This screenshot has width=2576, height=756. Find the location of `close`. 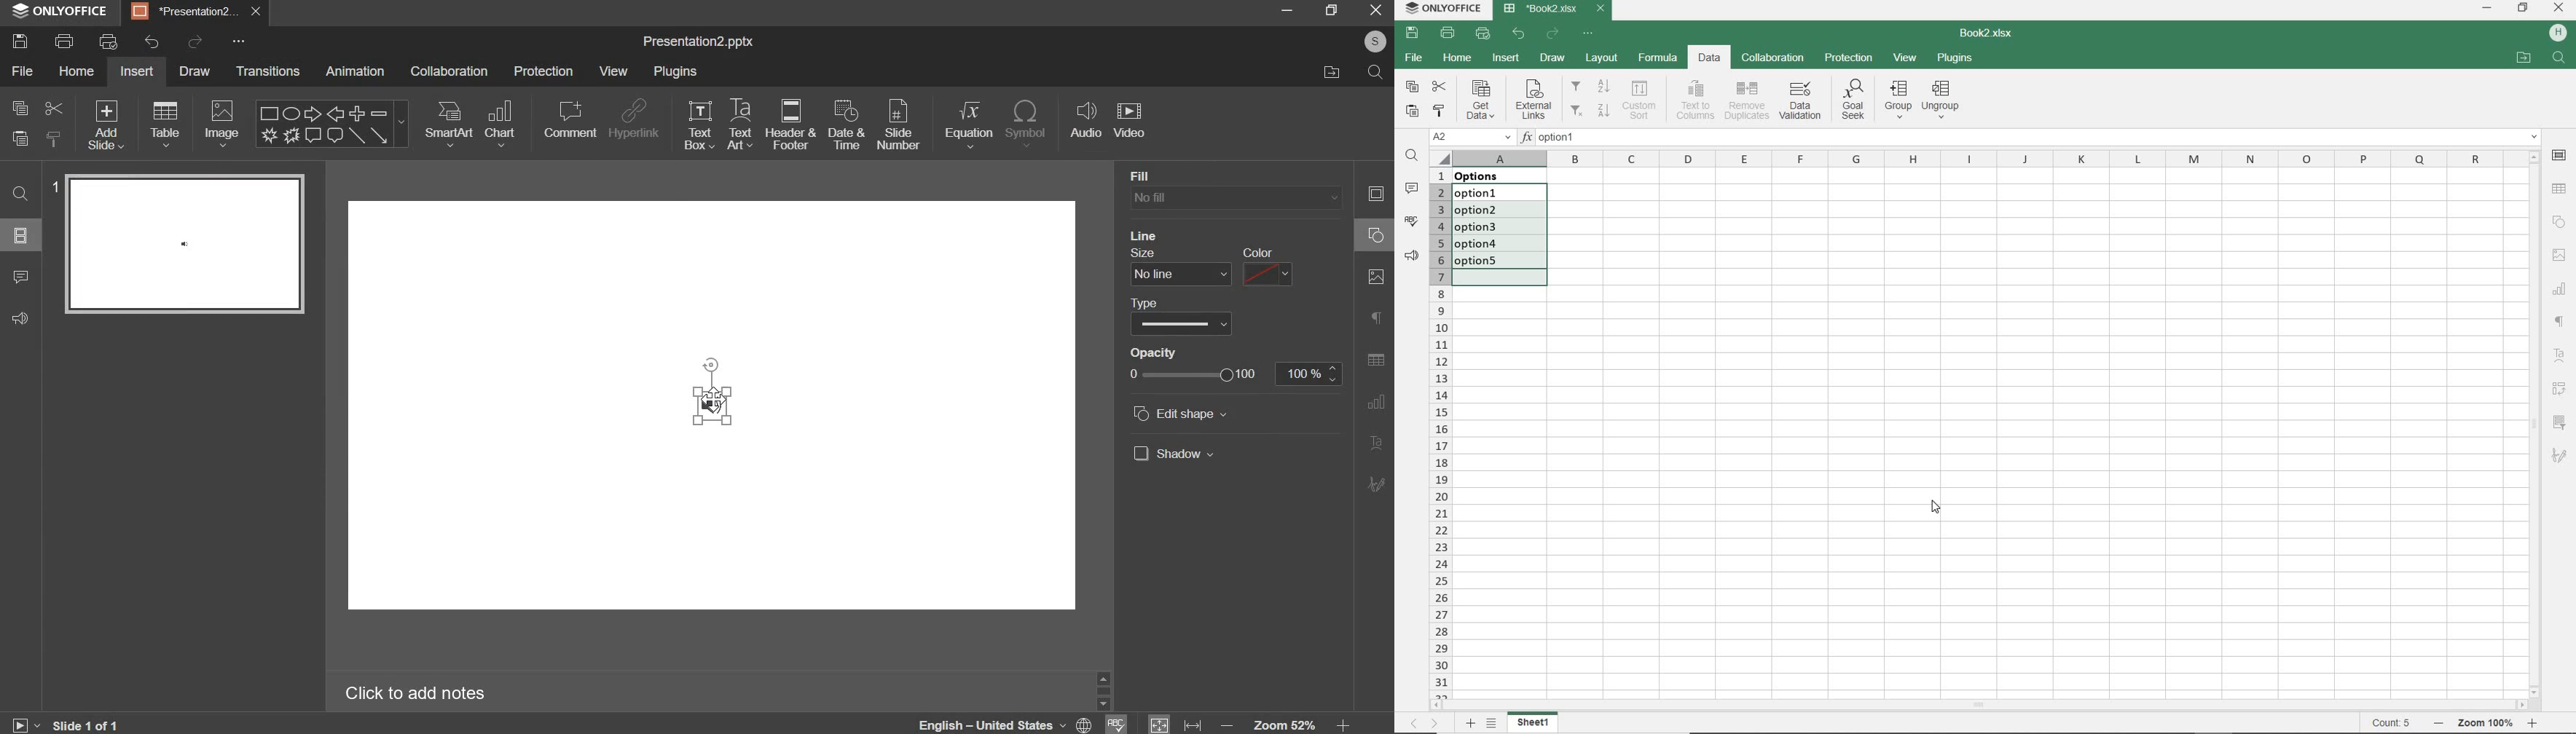

close is located at coordinates (256, 12).